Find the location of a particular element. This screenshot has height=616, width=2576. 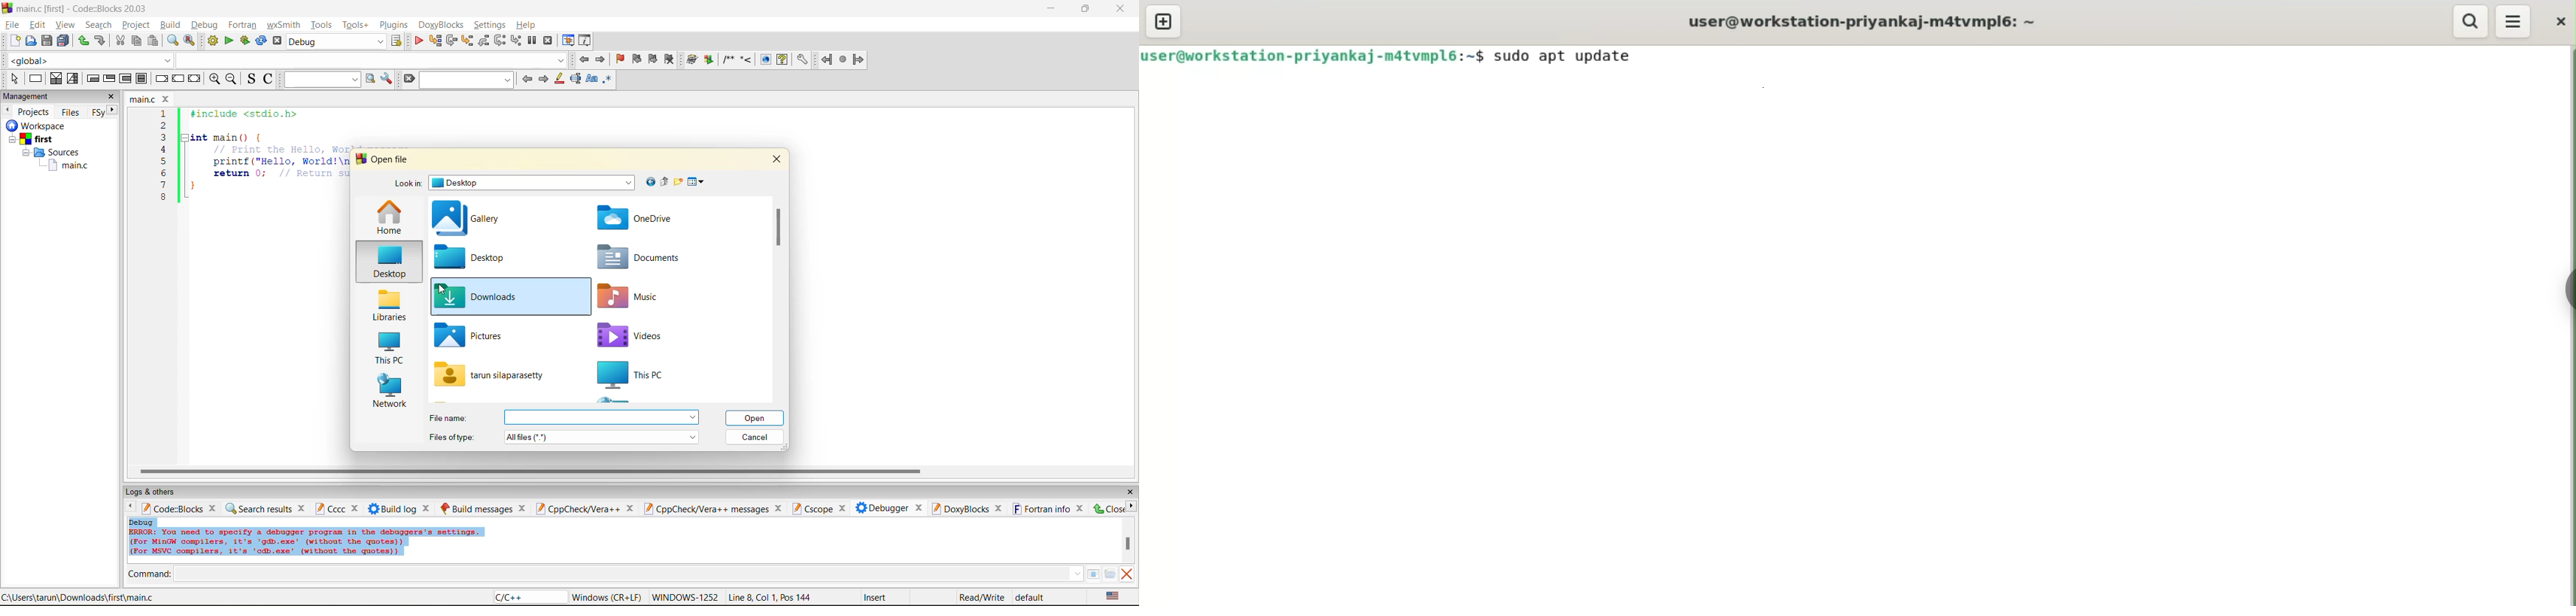

management is located at coordinates (28, 97).